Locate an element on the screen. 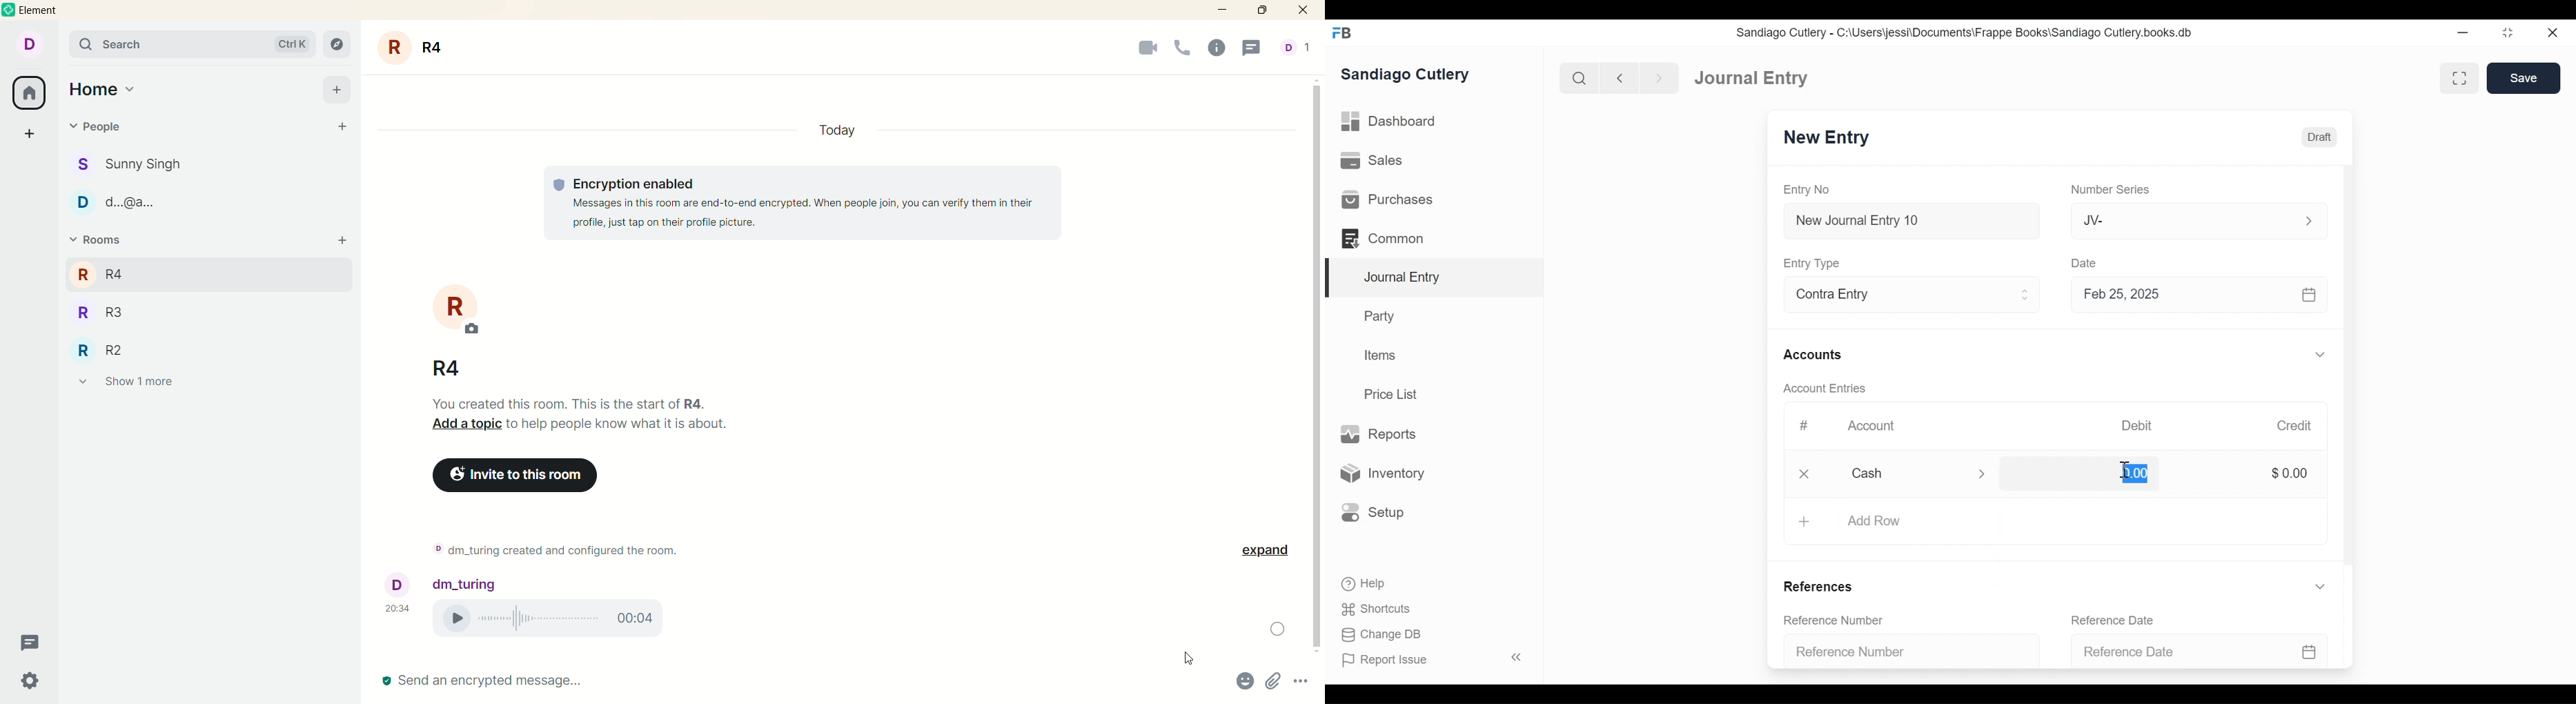  Expand is located at coordinates (2322, 589).